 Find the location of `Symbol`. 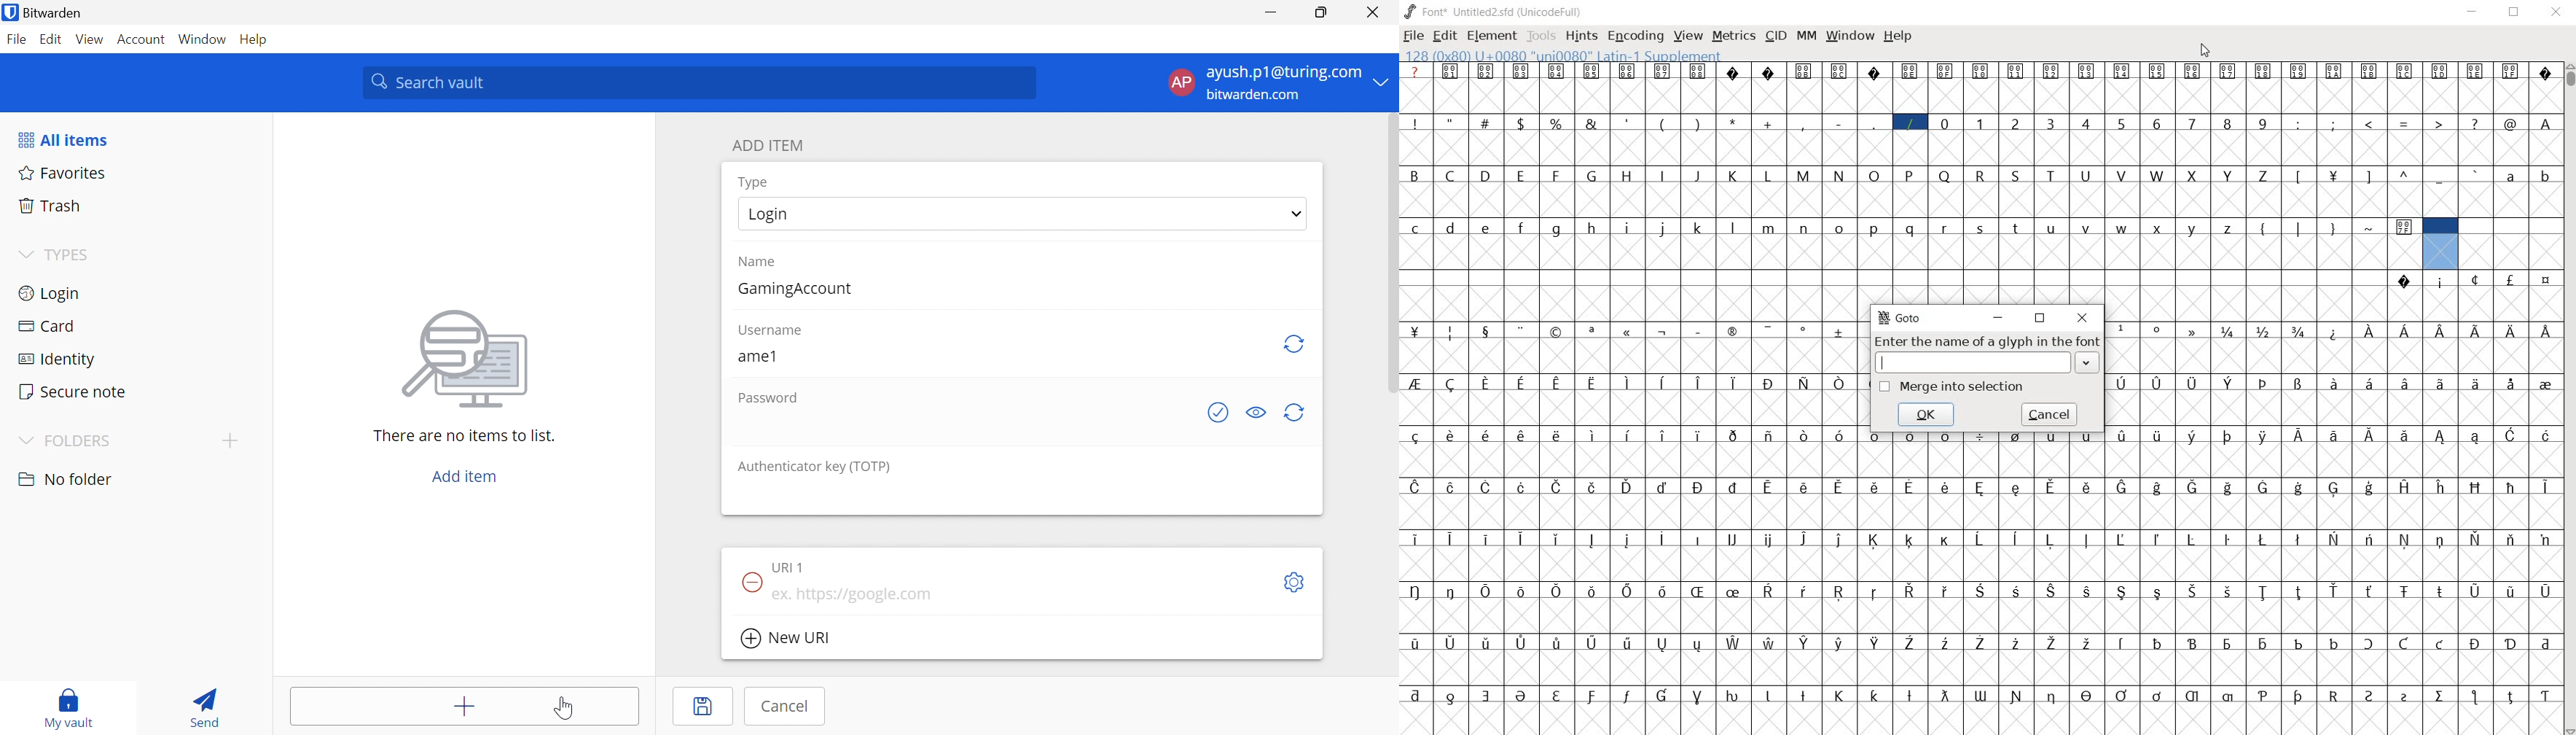

Symbol is located at coordinates (2123, 384).